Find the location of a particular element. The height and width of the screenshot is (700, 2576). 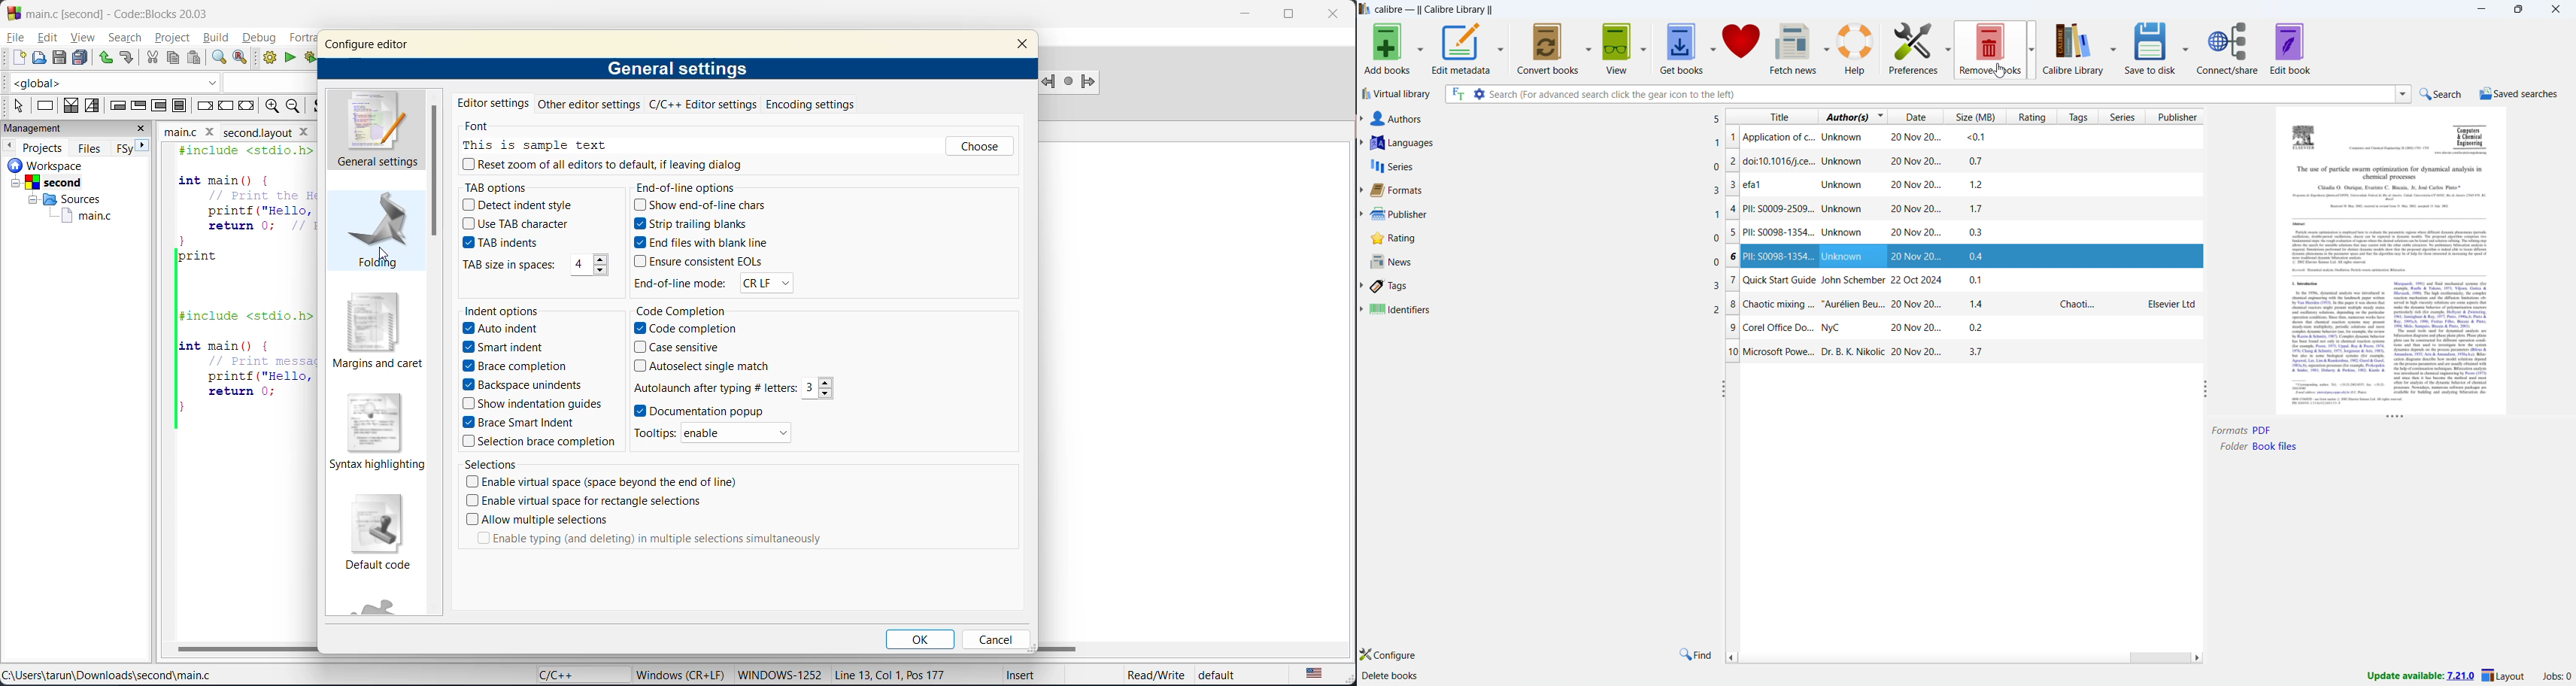

cursor is located at coordinates (381, 254).